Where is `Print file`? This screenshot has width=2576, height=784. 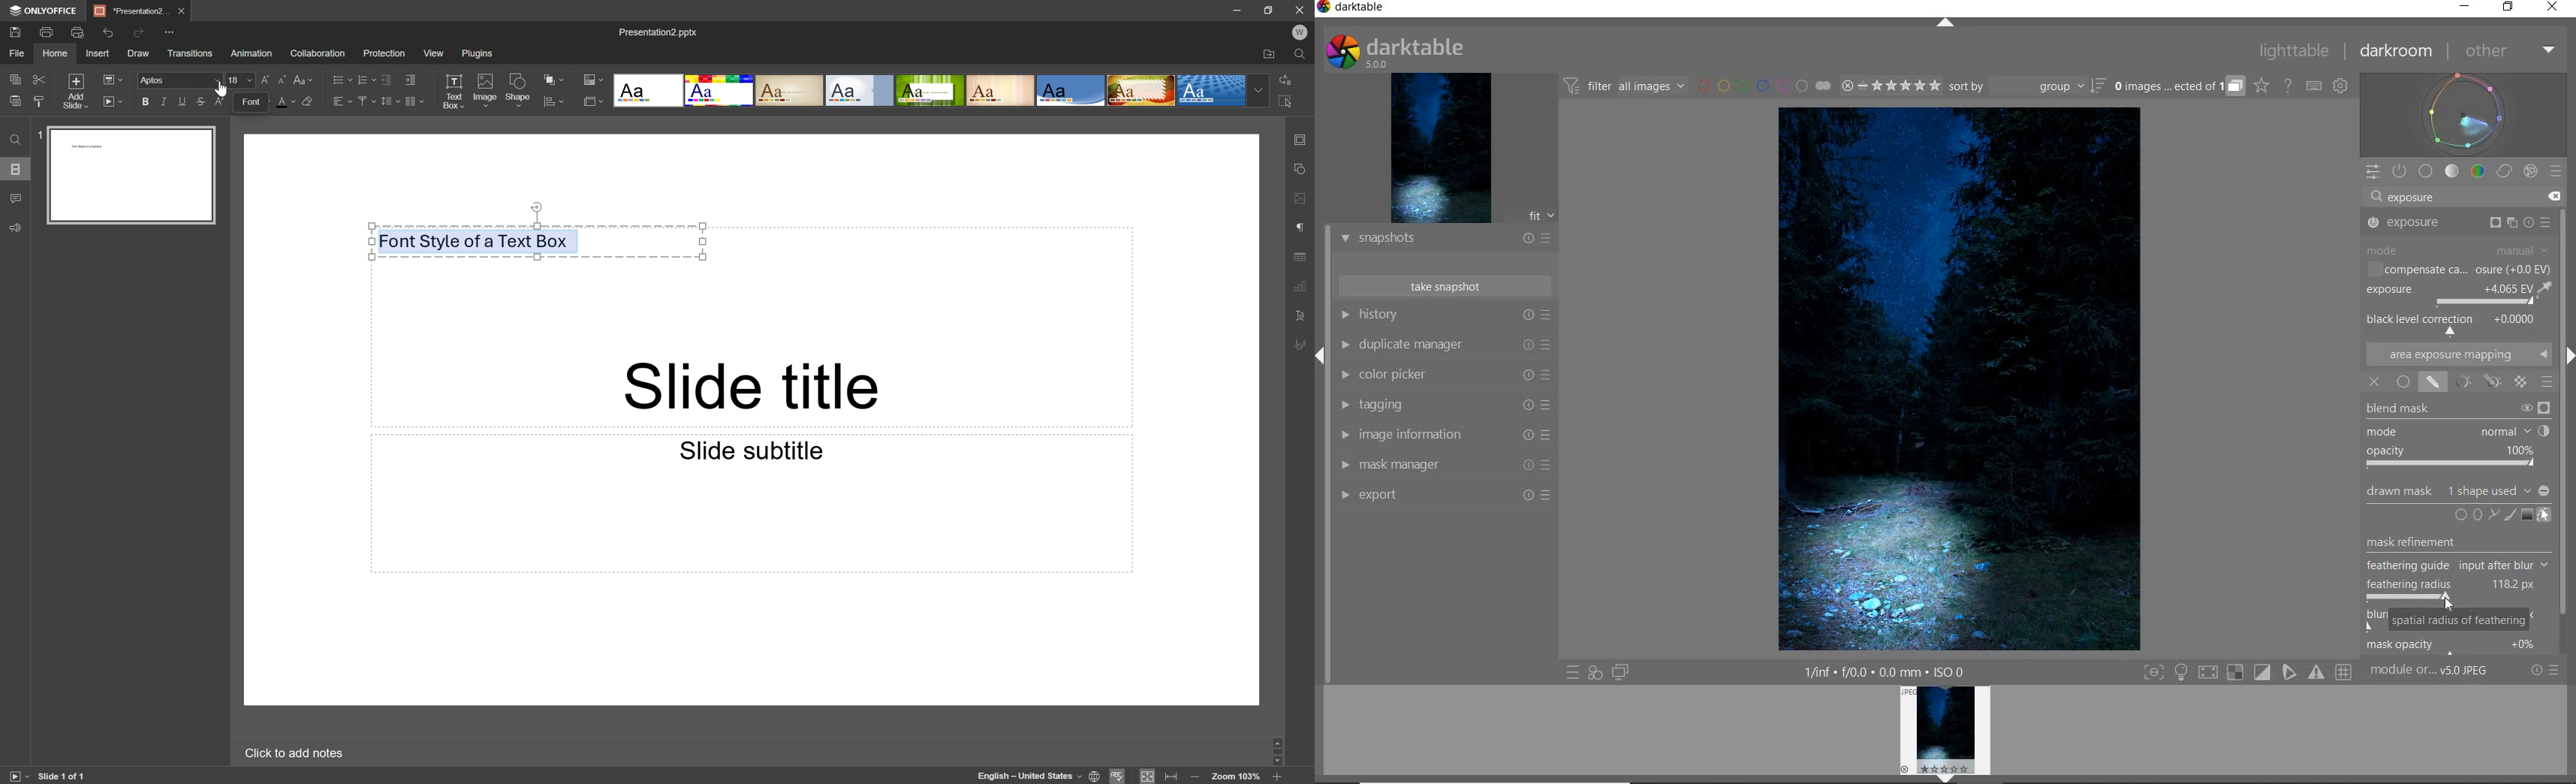
Print file is located at coordinates (46, 31).